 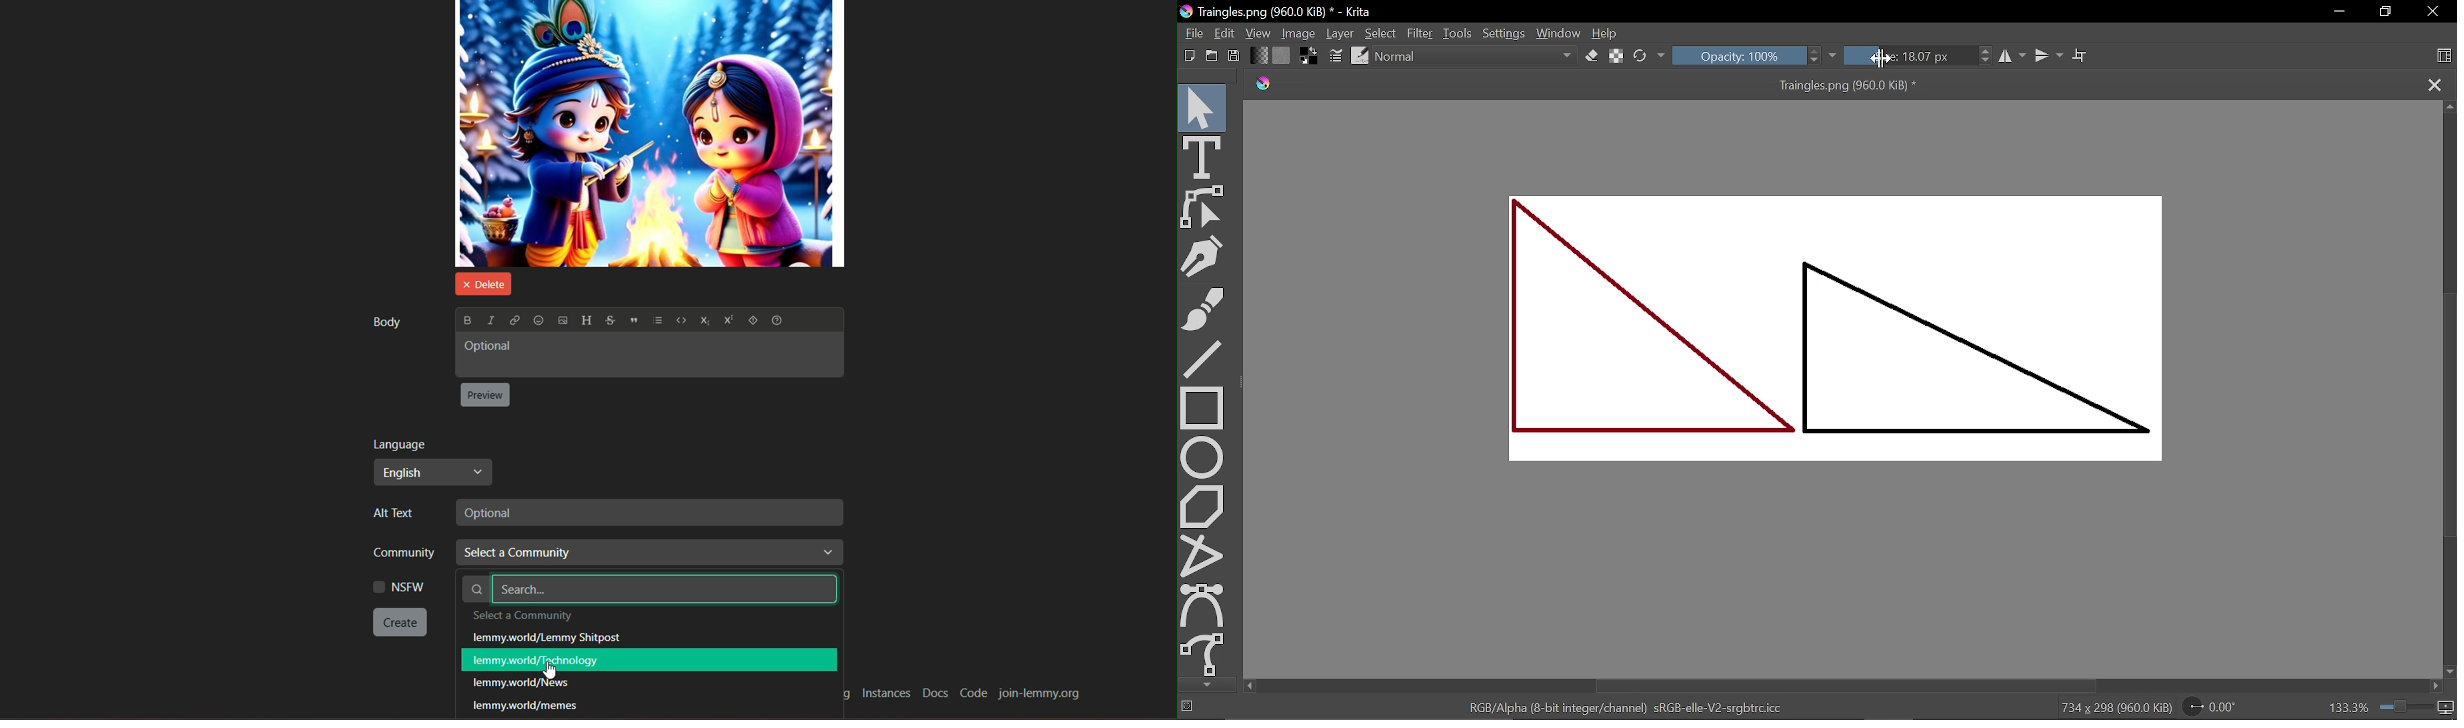 What do you see at coordinates (1614, 57) in the screenshot?
I see `preserve alpha` at bounding box center [1614, 57].